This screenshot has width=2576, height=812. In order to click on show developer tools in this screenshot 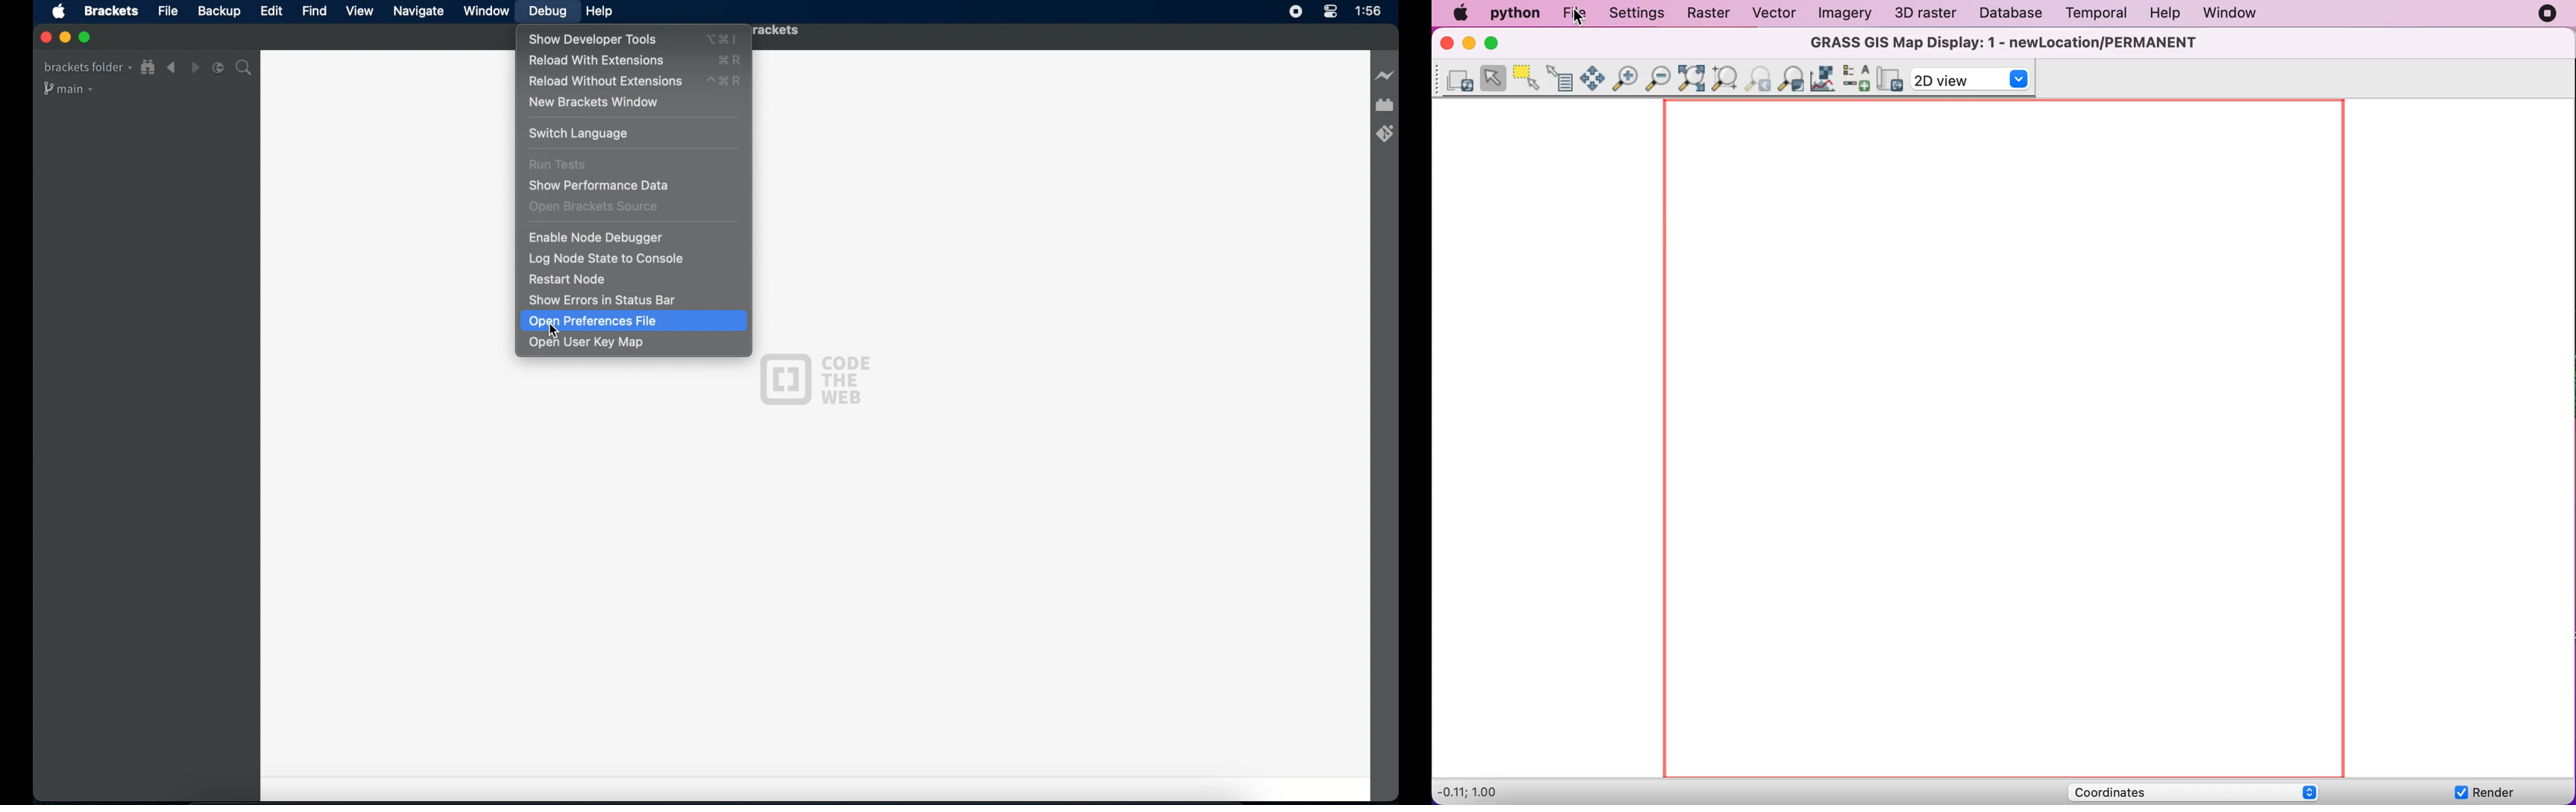, I will do `click(606, 39)`.